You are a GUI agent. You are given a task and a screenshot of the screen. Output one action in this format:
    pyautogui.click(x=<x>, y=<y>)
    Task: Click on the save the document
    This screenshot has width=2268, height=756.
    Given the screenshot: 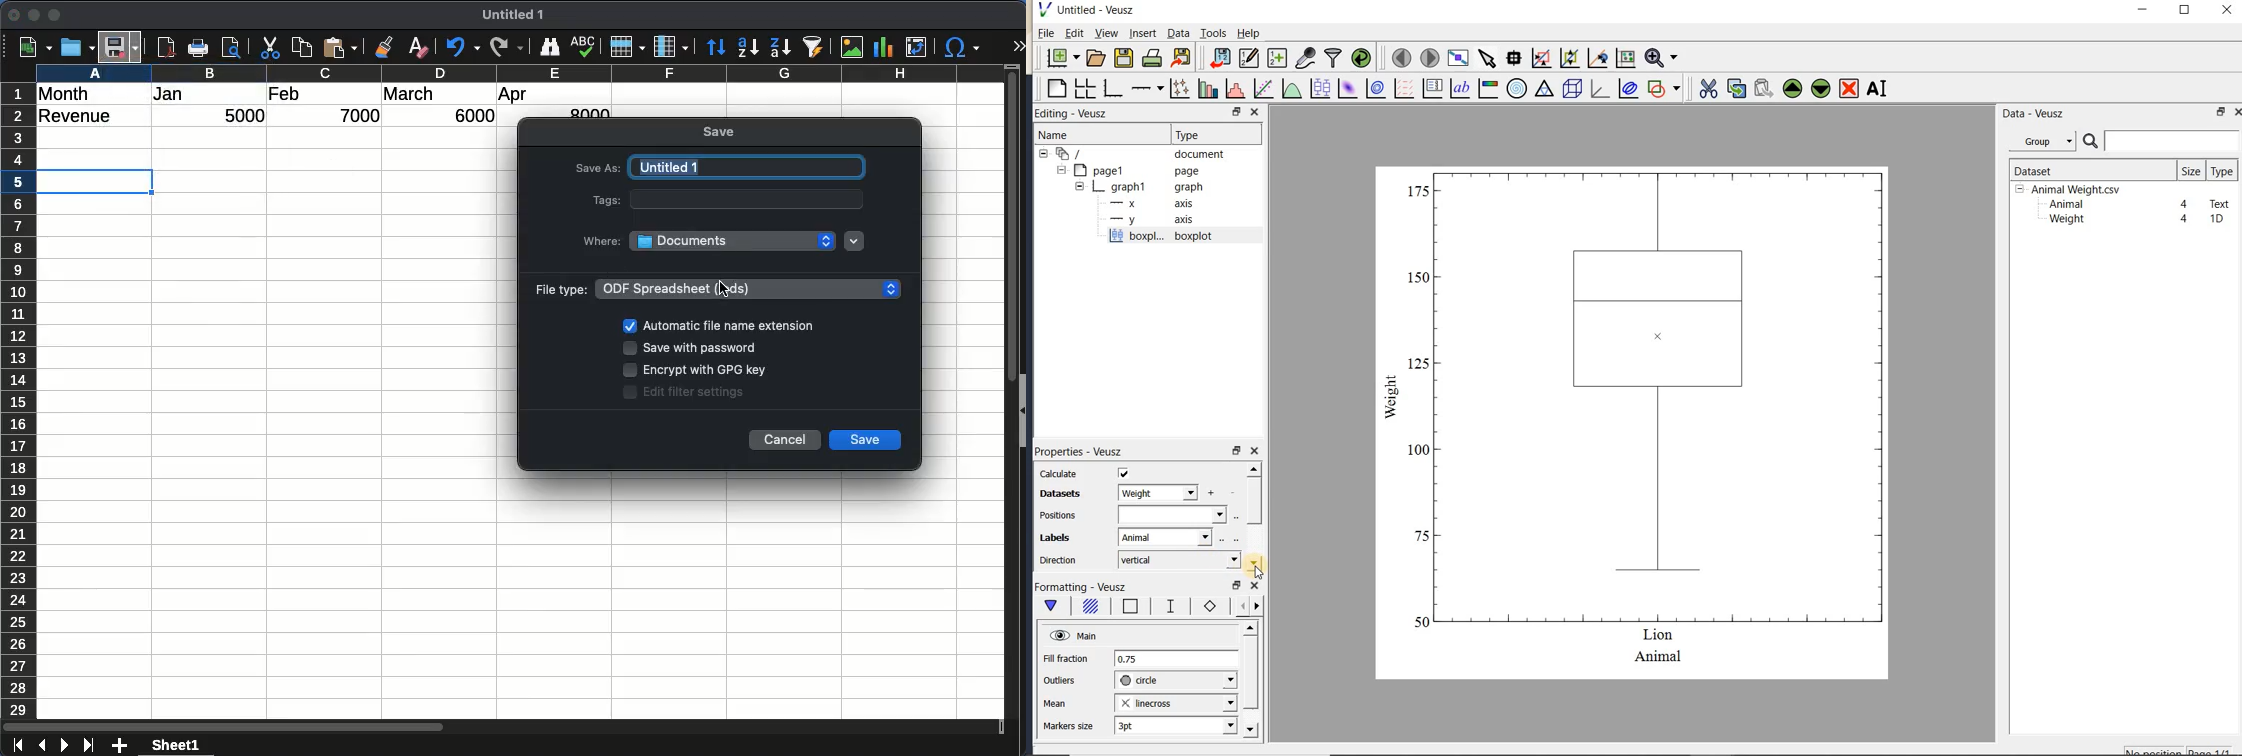 What is the action you would take?
    pyautogui.click(x=1123, y=59)
    